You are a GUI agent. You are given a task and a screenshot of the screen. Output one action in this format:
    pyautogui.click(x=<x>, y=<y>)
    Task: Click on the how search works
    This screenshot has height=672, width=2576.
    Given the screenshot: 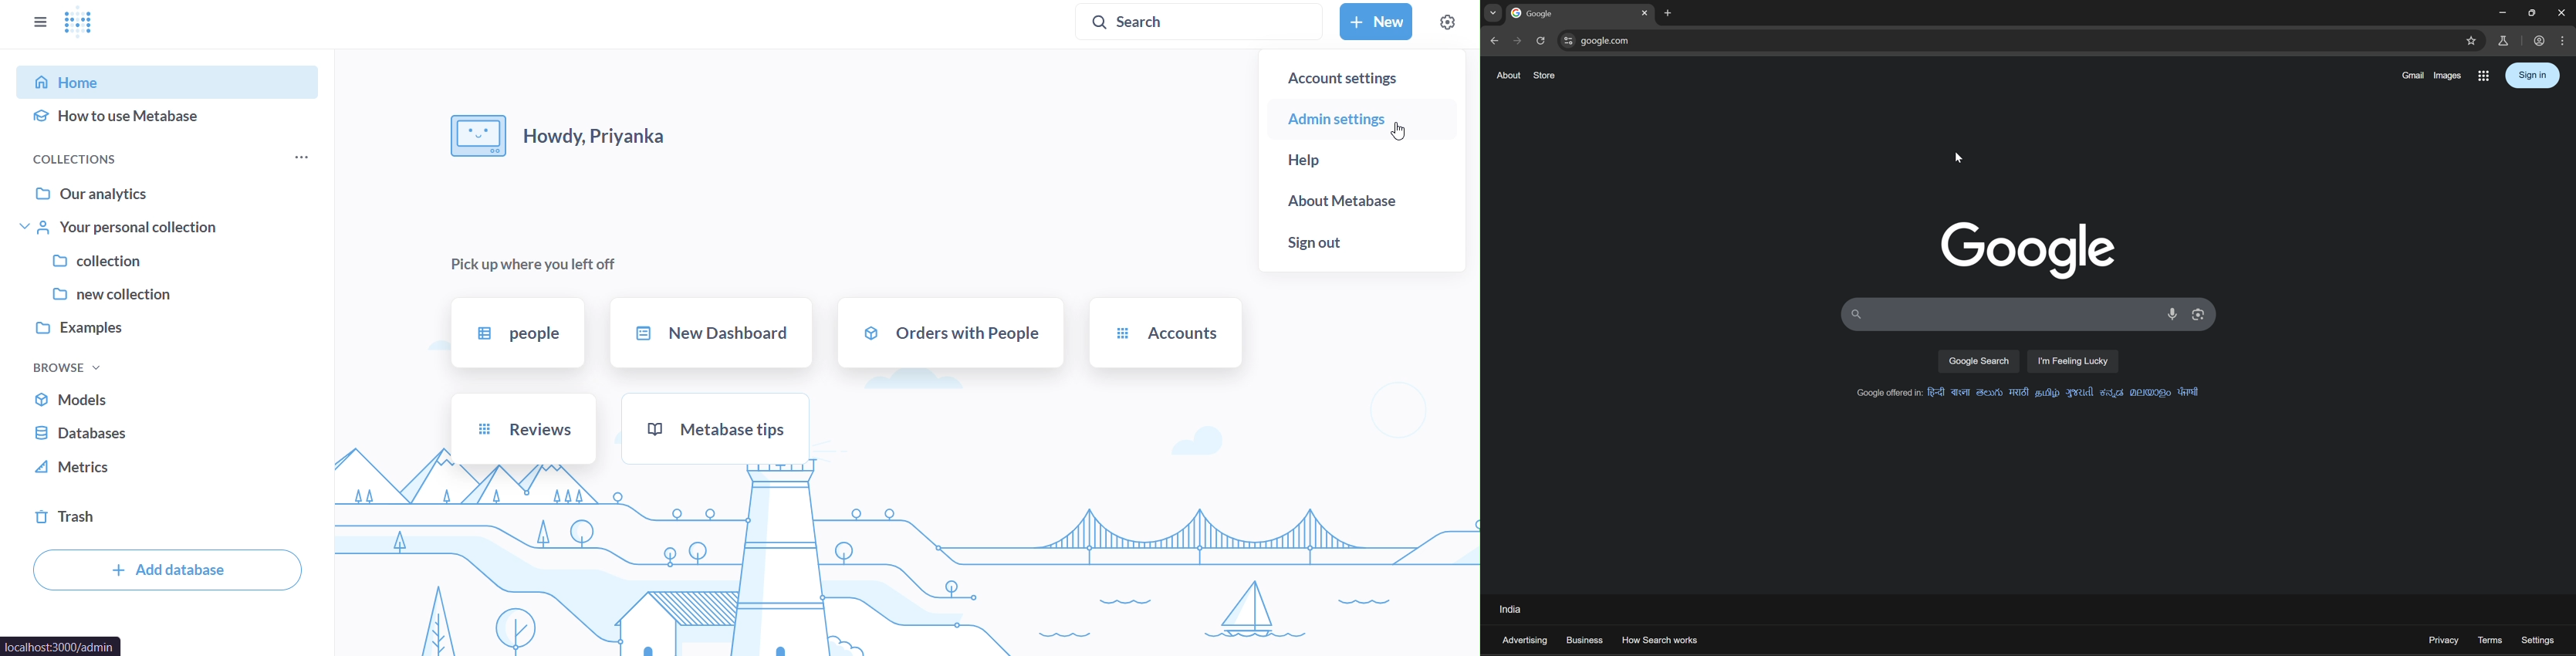 What is the action you would take?
    pyautogui.click(x=1663, y=640)
    